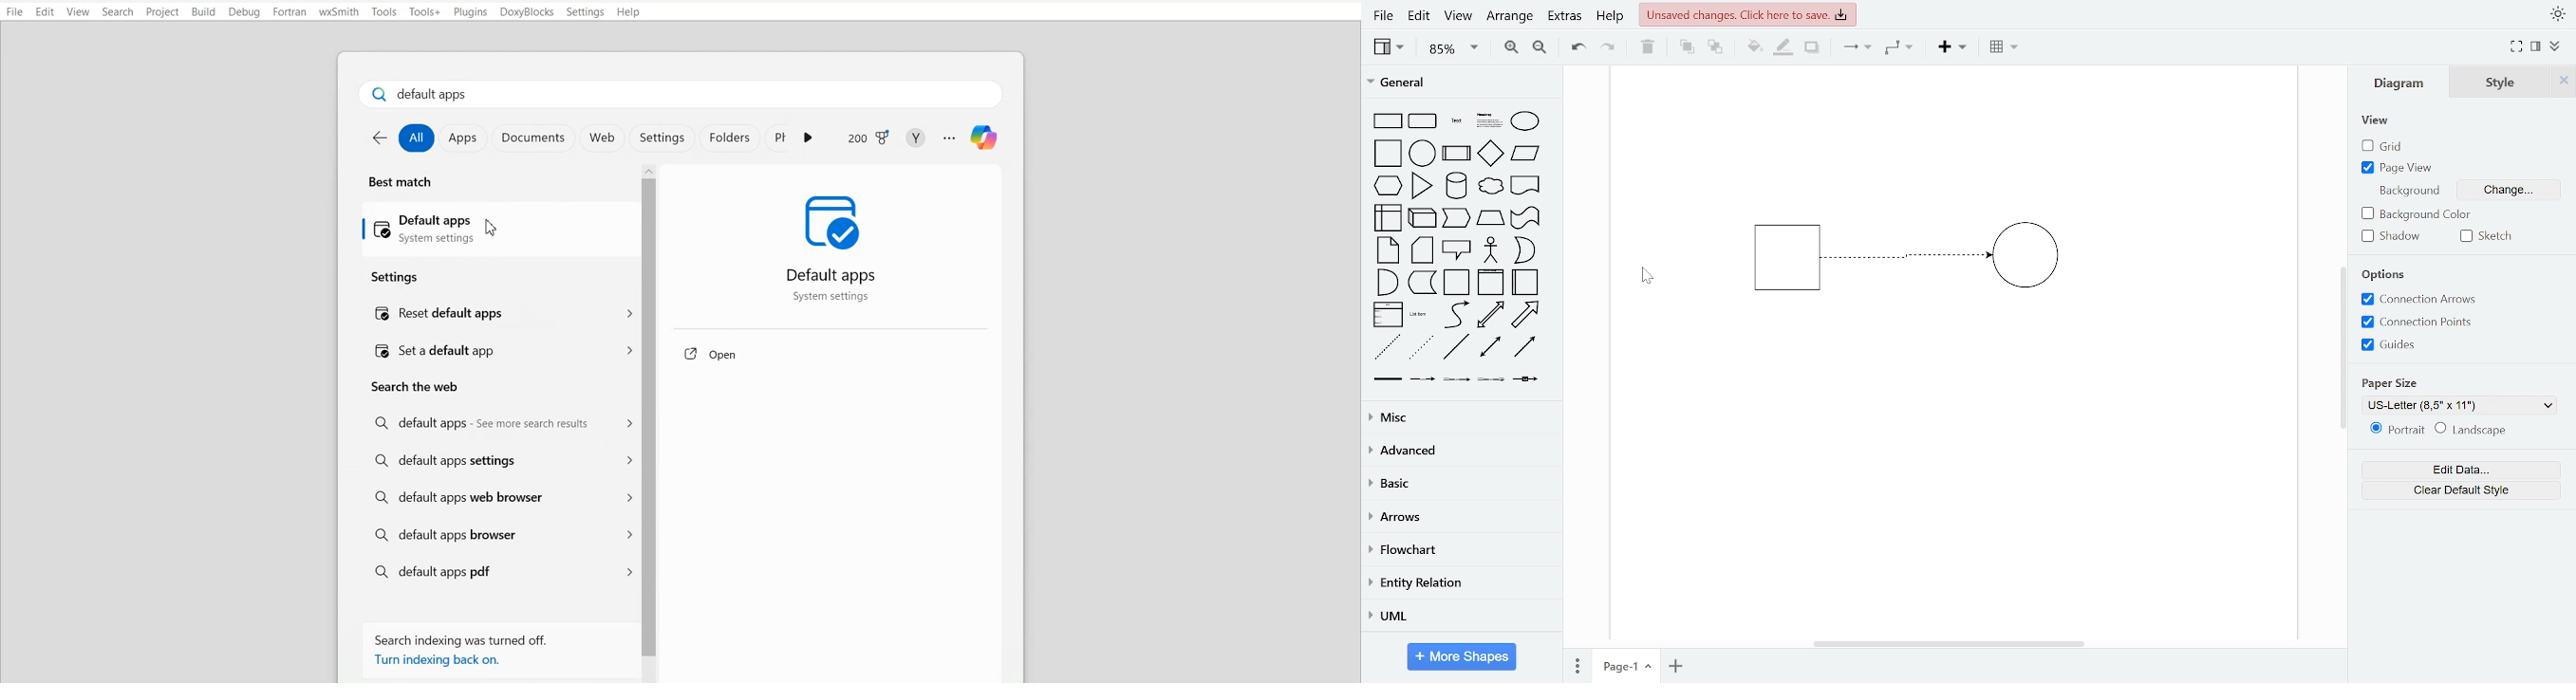 Image resolution: width=2576 pixels, height=700 pixels. What do you see at coordinates (1388, 281) in the screenshot?
I see `and` at bounding box center [1388, 281].